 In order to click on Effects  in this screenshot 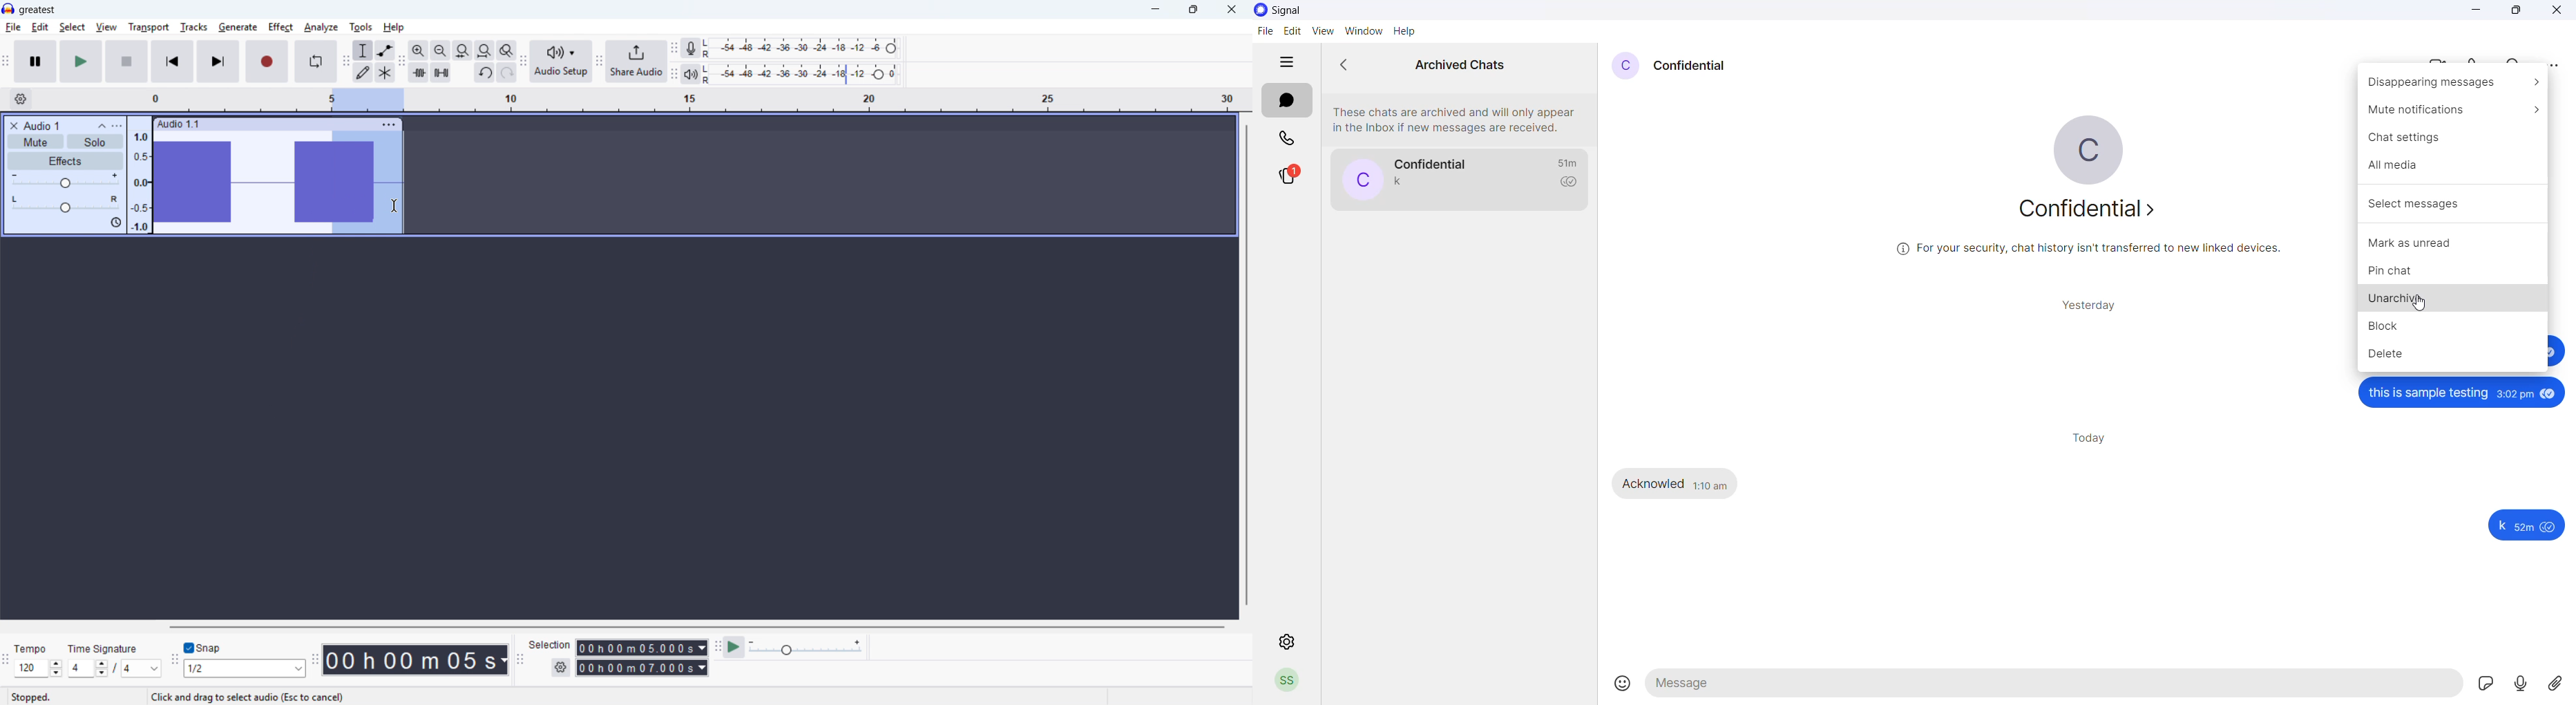, I will do `click(66, 161)`.